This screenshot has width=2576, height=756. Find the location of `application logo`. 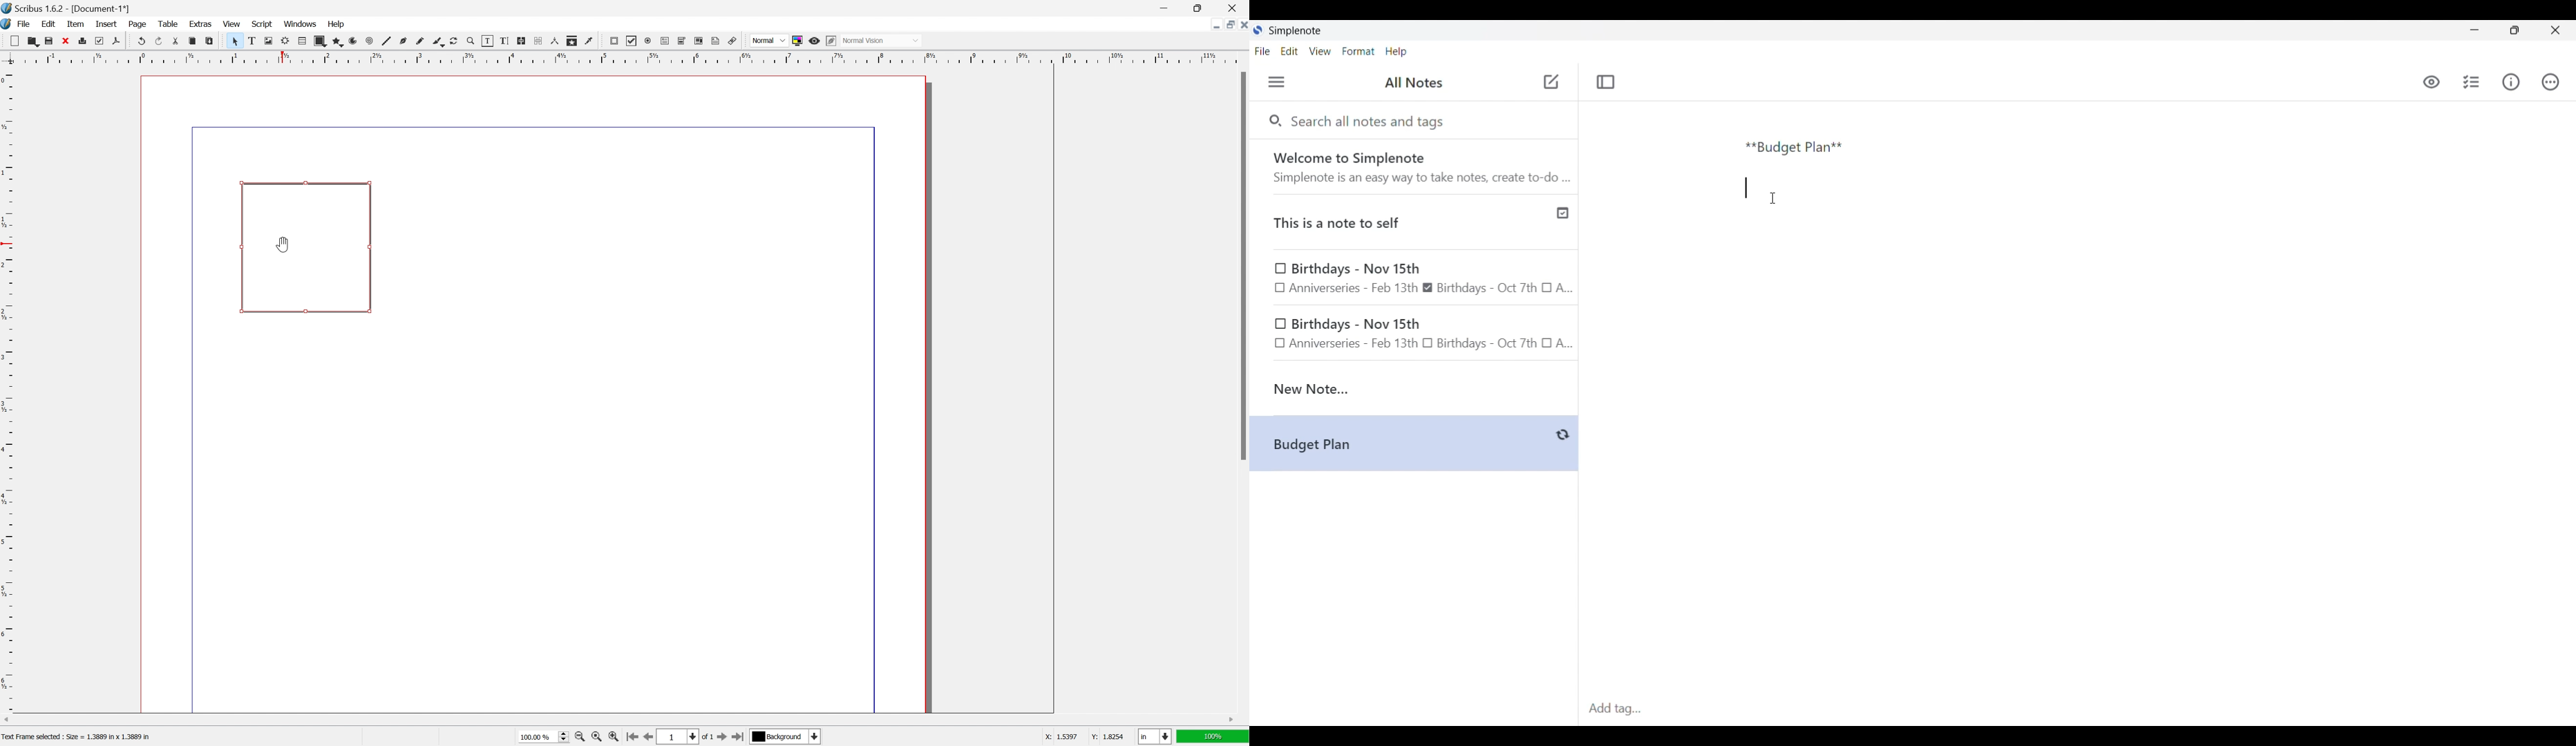

application logo is located at coordinates (8, 25).